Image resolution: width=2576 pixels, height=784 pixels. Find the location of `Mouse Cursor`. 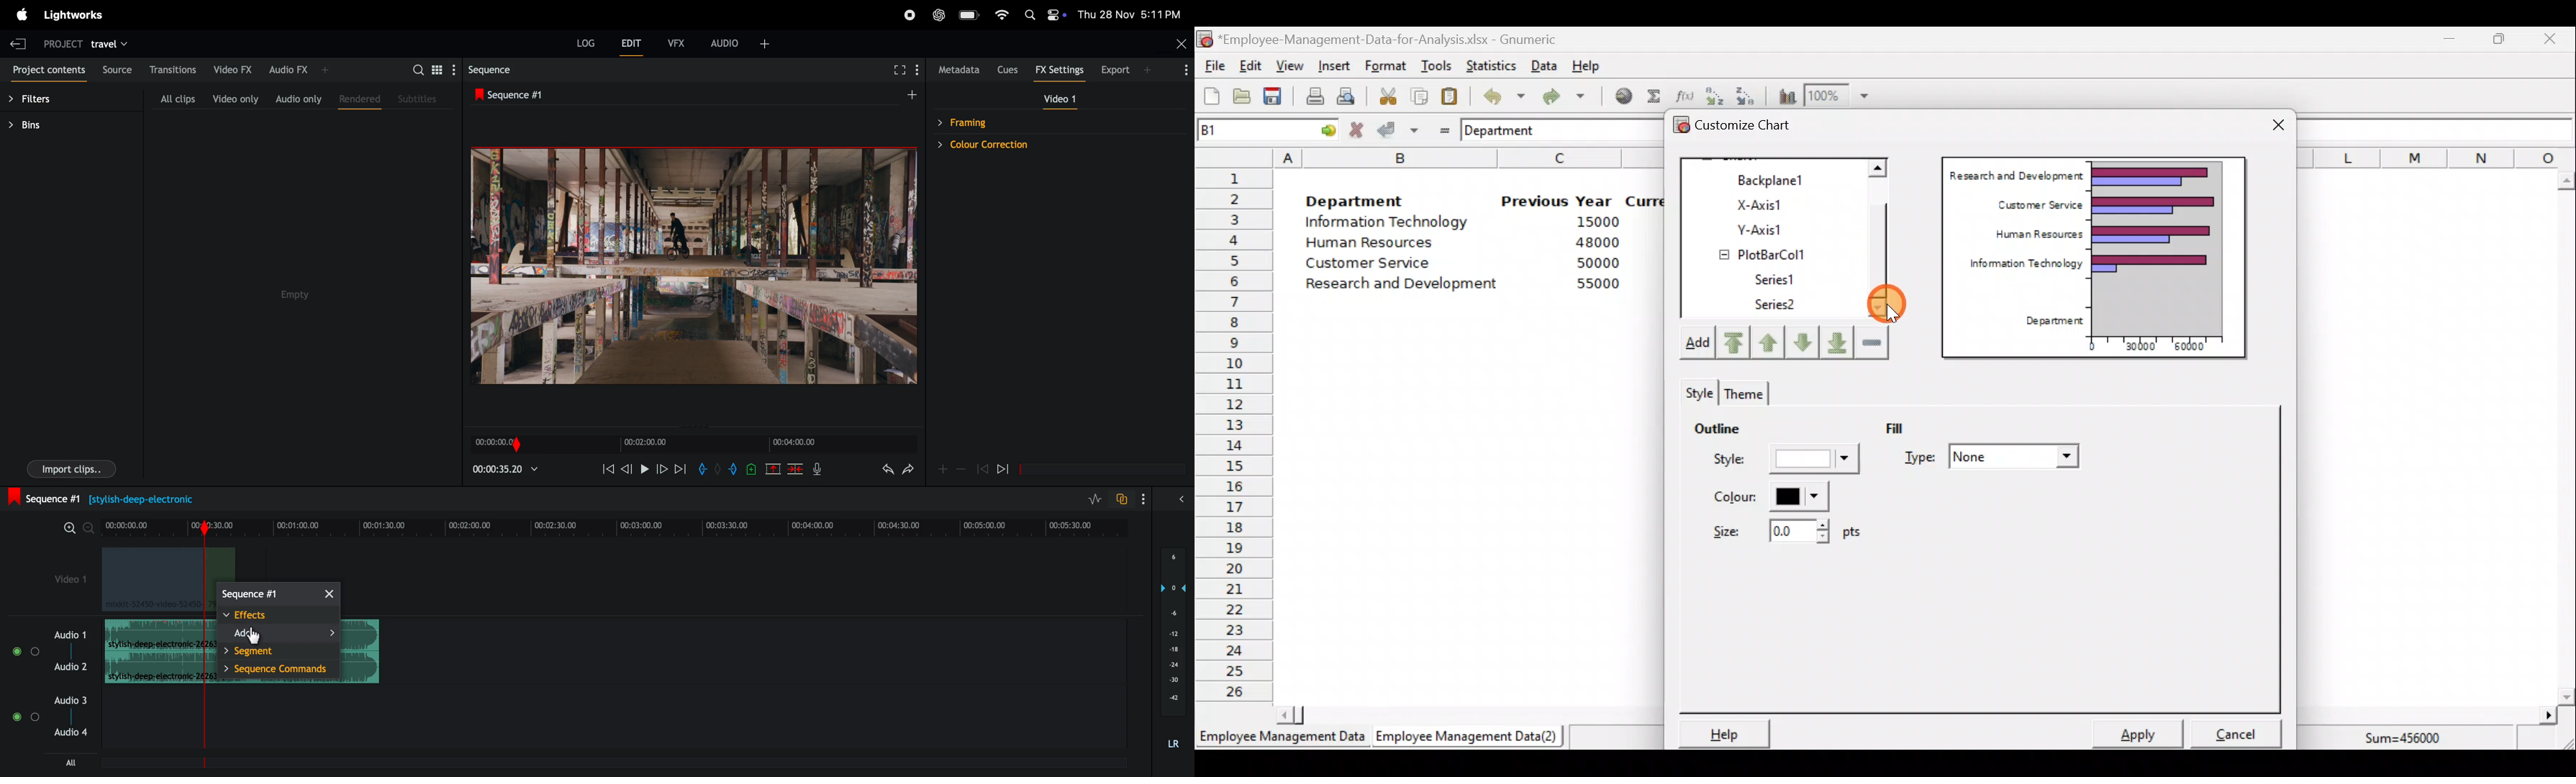

Mouse Cursor is located at coordinates (252, 636).